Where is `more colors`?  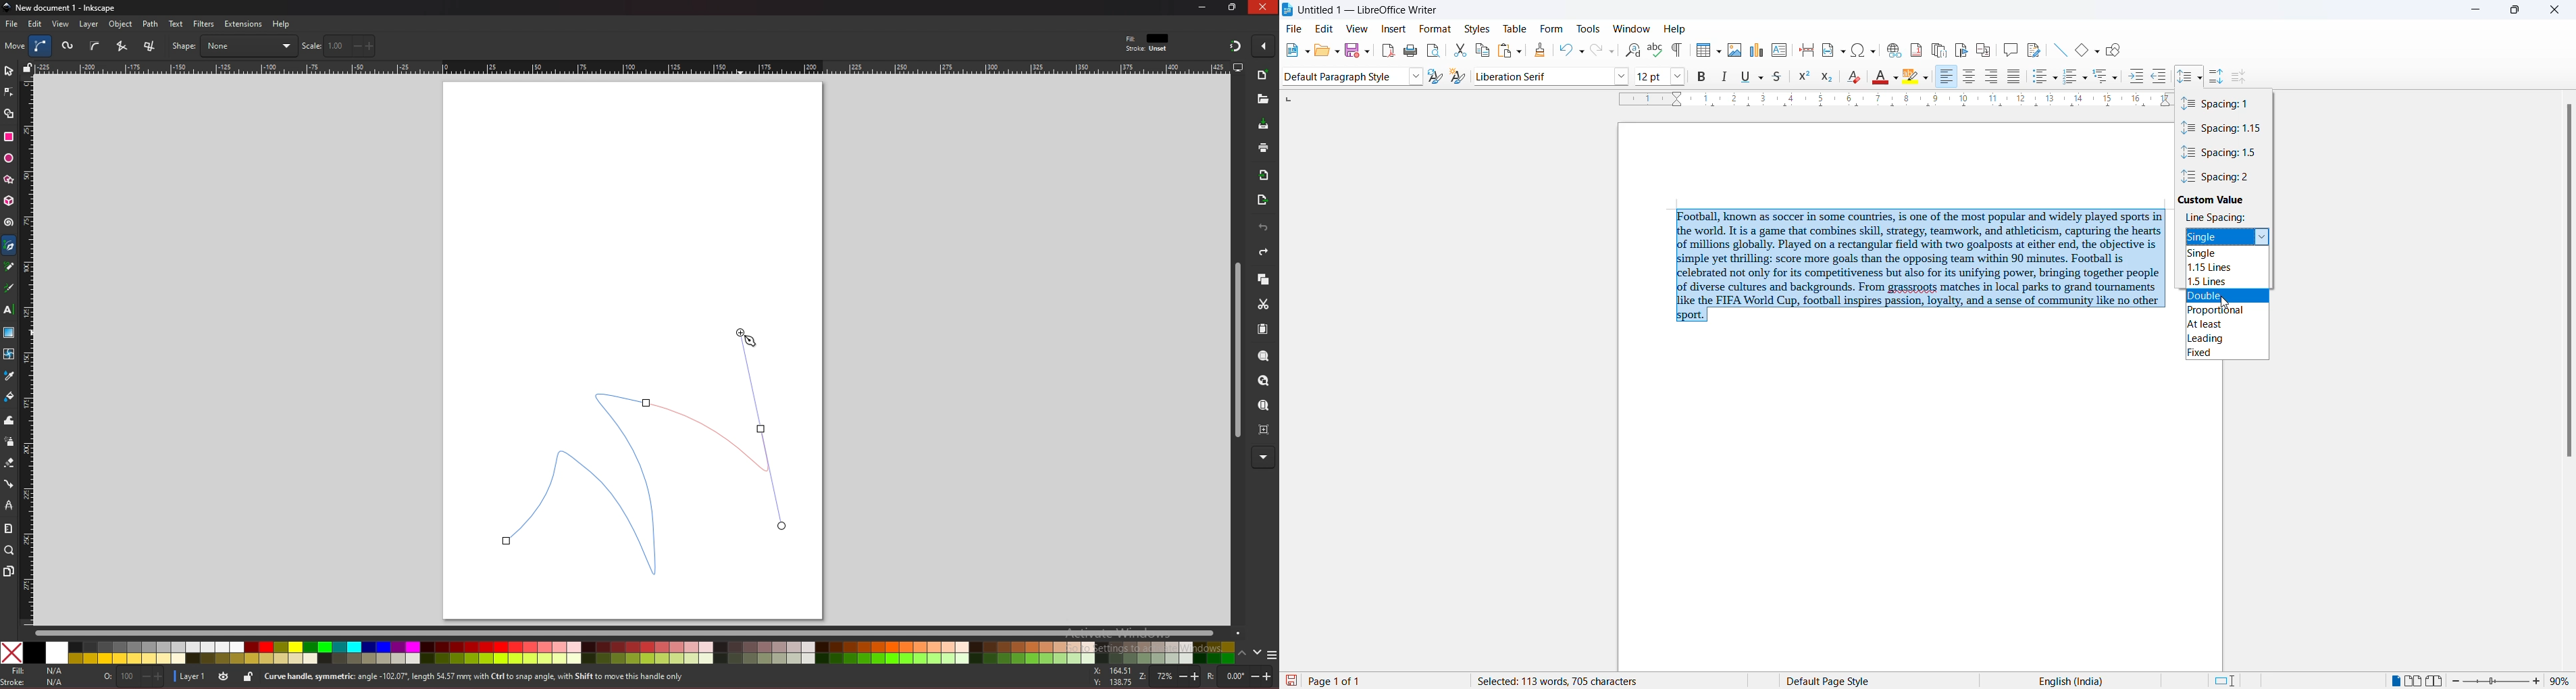
more colors is located at coordinates (1271, 656).